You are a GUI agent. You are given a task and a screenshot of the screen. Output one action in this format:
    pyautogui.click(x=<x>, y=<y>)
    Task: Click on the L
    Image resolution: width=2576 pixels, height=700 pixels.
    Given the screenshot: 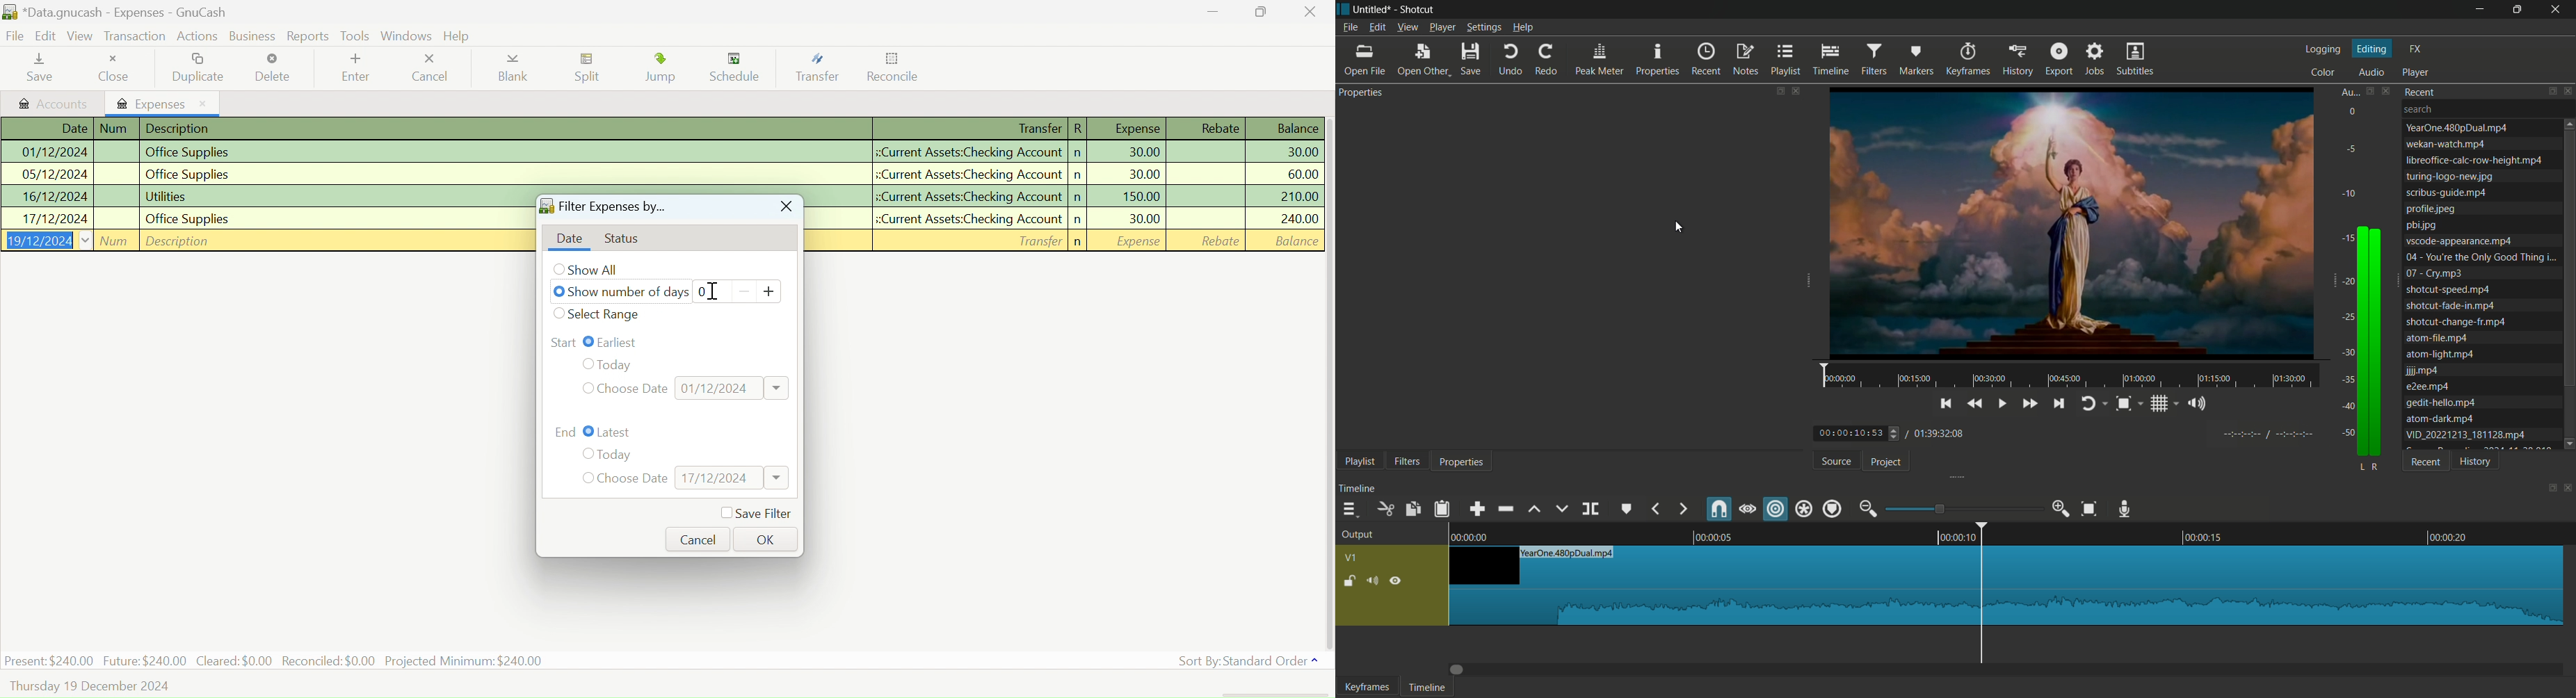 What is the action you would take?
    pyautogui.click(x=2361, y=467)
    